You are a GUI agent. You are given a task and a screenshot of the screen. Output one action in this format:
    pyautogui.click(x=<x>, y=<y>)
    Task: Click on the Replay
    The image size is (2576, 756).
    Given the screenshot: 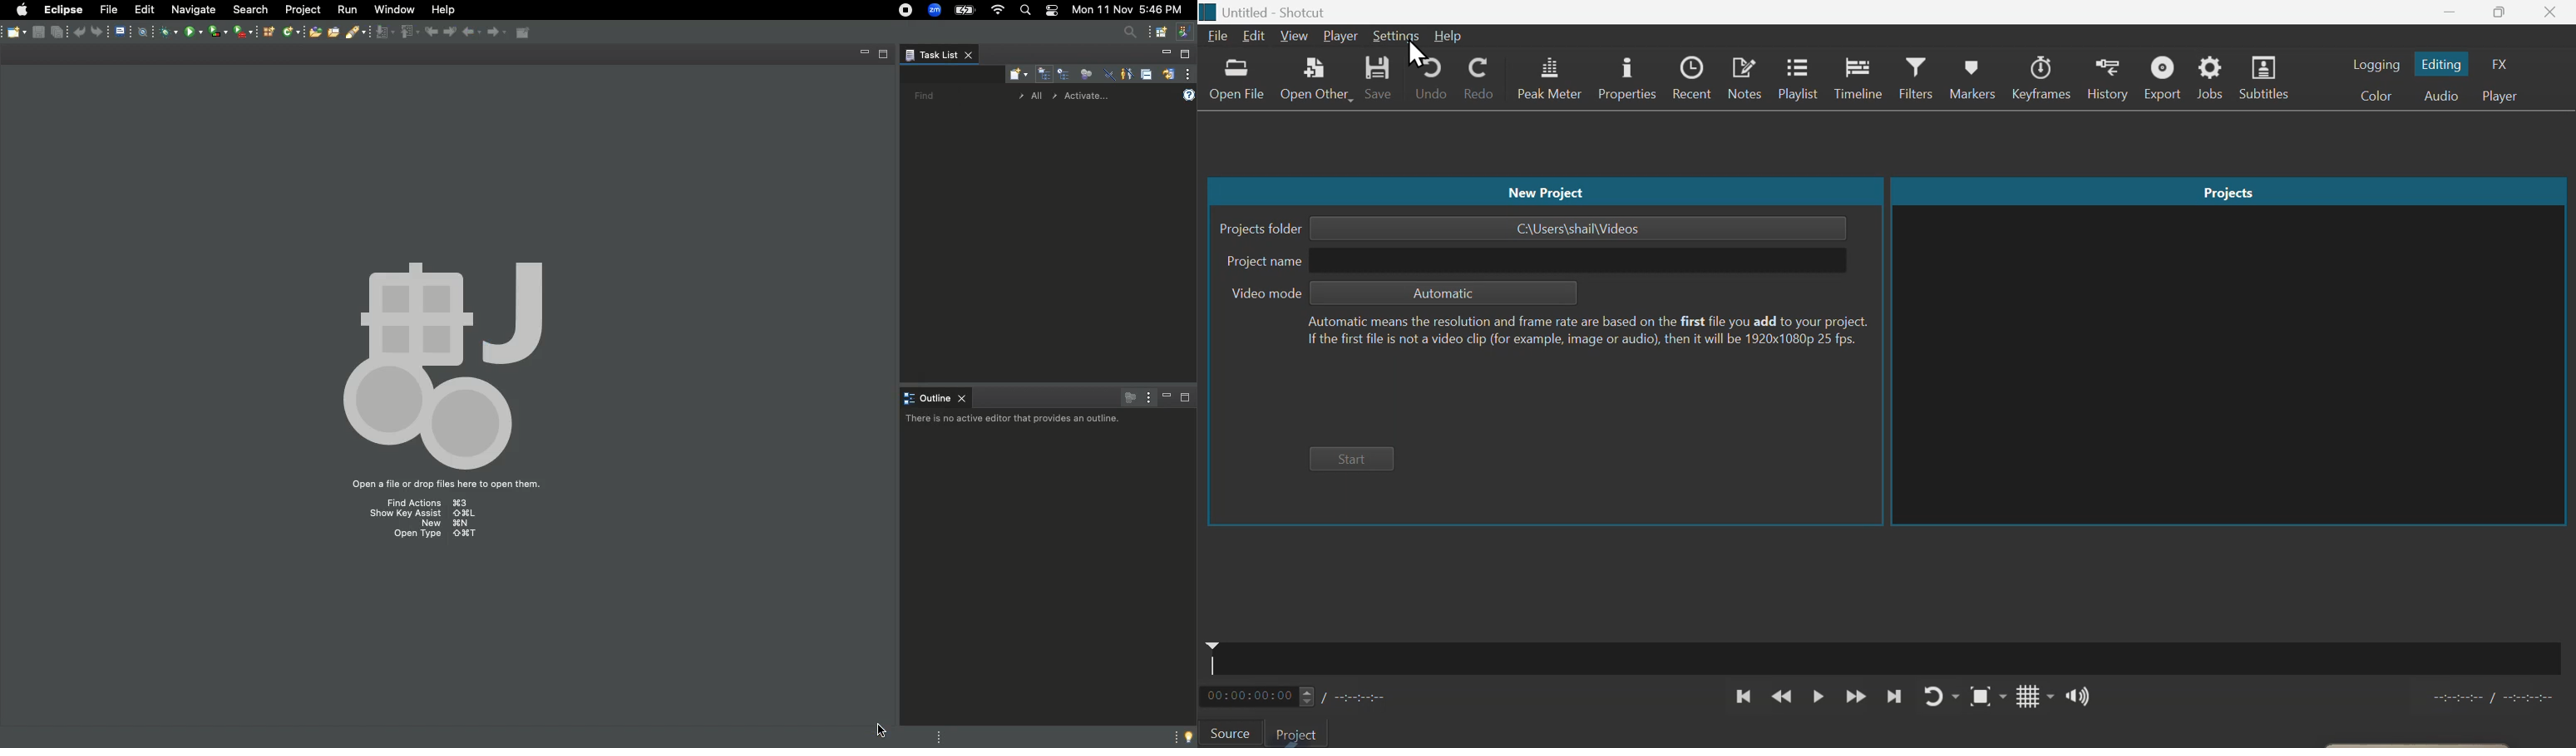 What is the action you would take?
    pyautogui.click(x=1938, y=696)
    